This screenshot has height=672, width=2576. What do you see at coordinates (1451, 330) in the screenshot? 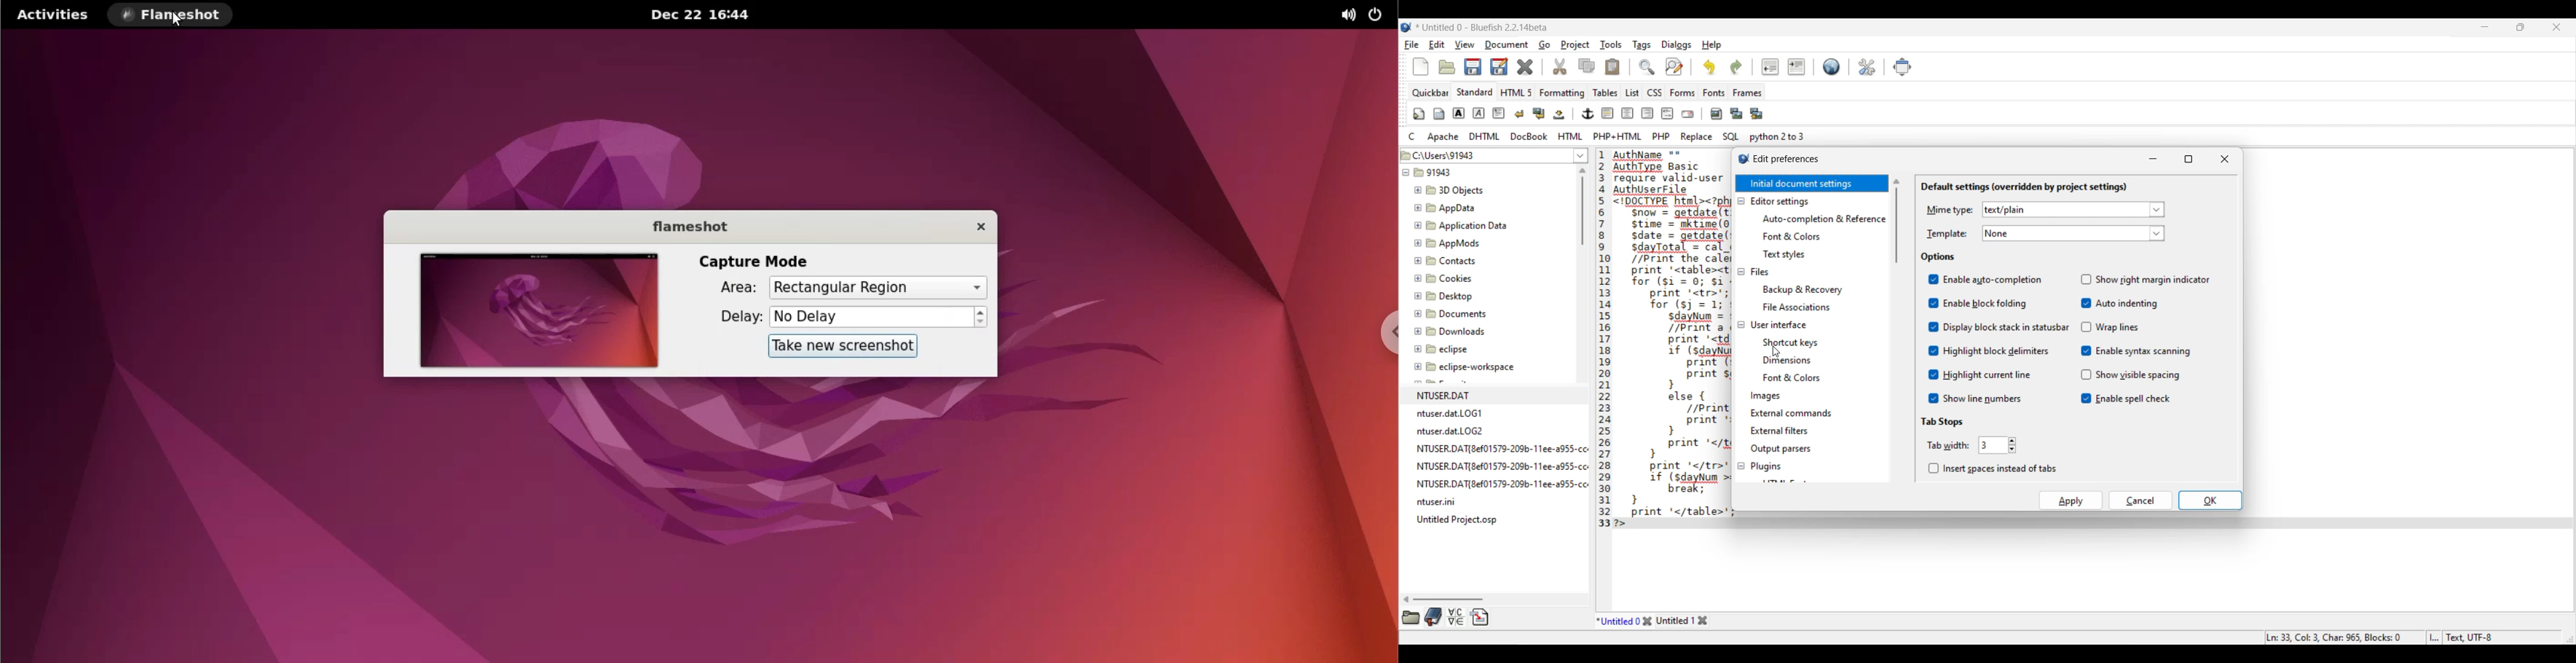
I see `Downloads` at bounding box center [1451, 330].